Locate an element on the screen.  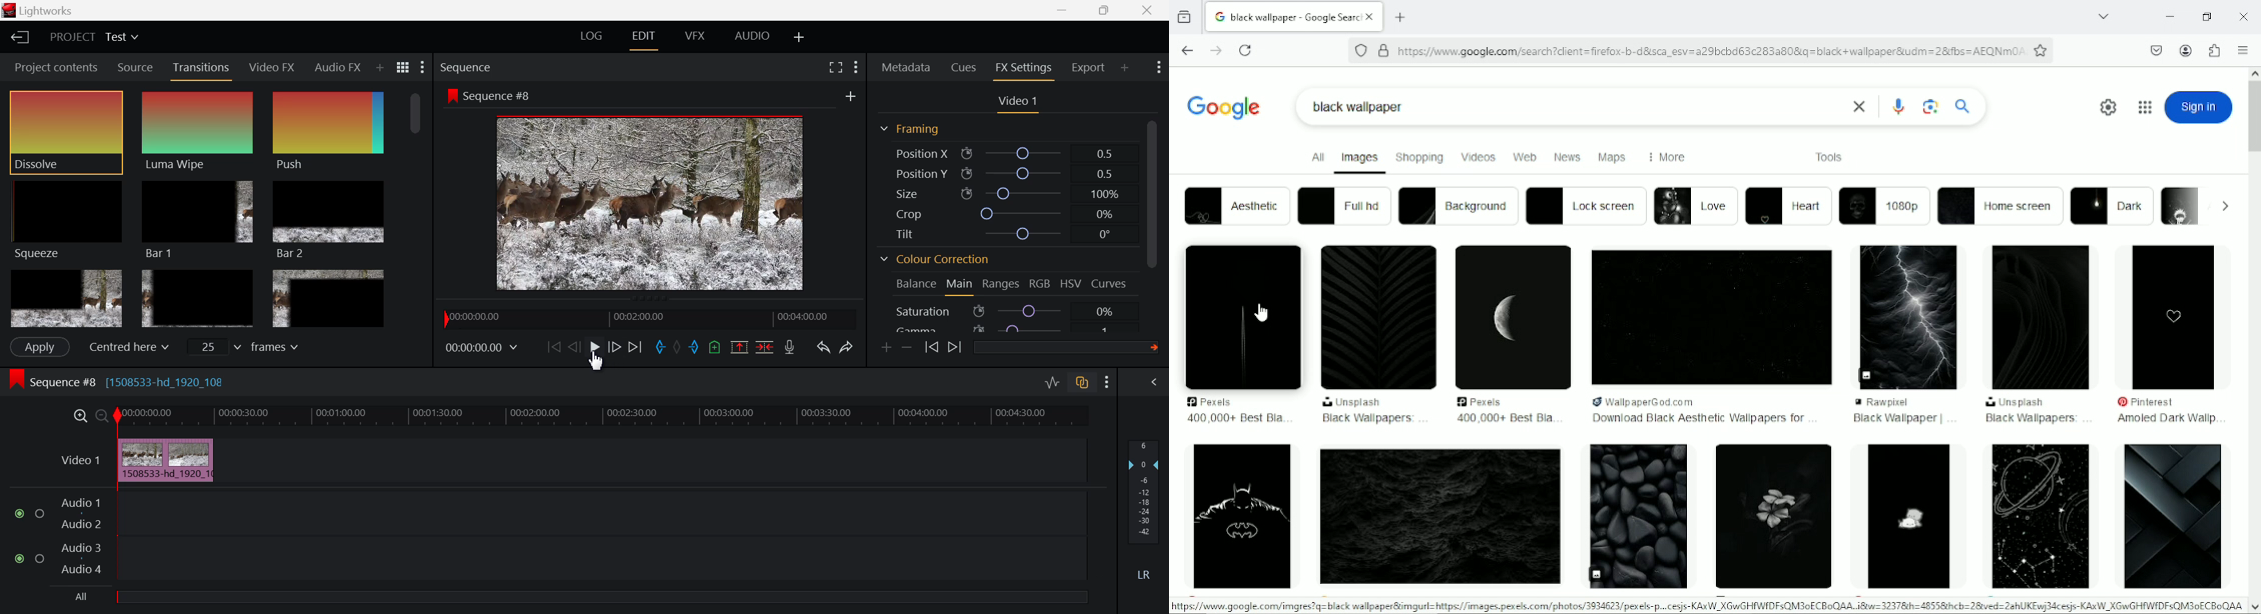
black wallpaper image is located at coordinates (1771, 518).